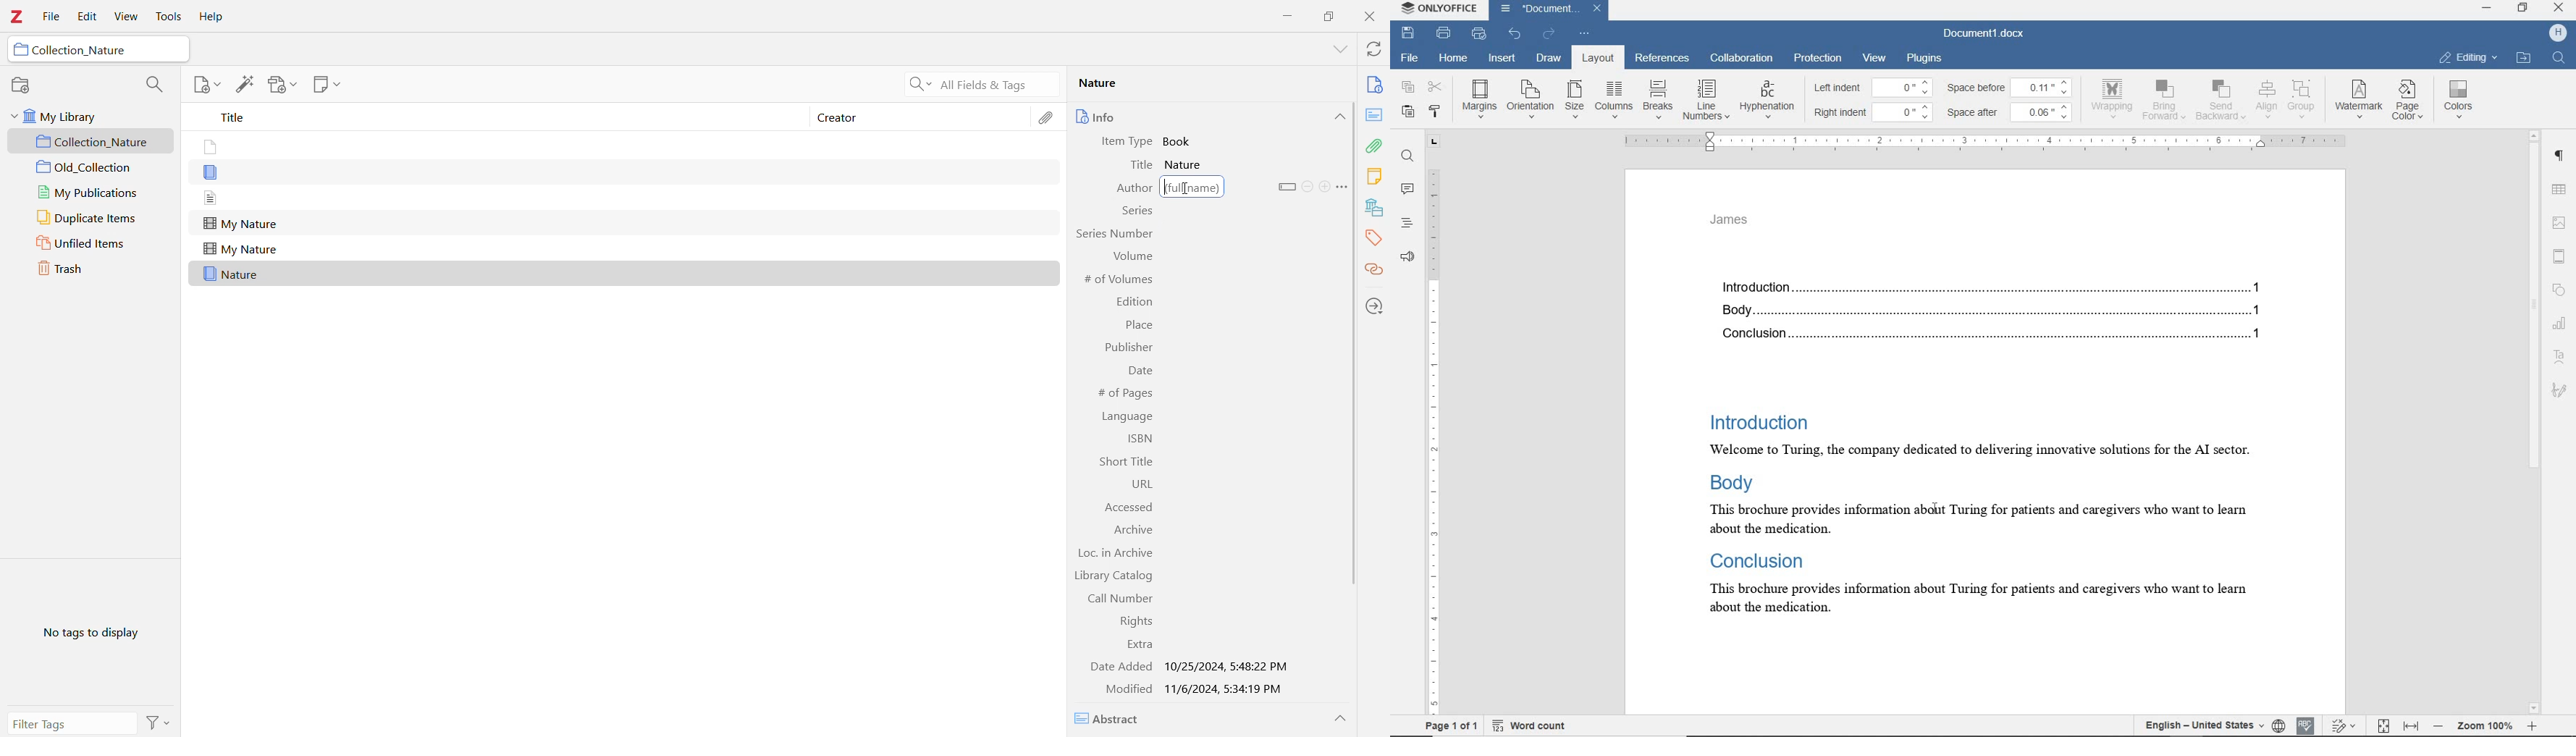  What do you see at coordinates (1989, 259) in the screenshot?
I see `TOP MARGIN INCREASED BY 1.3 INCHES` at bounding box center [1989, 259].